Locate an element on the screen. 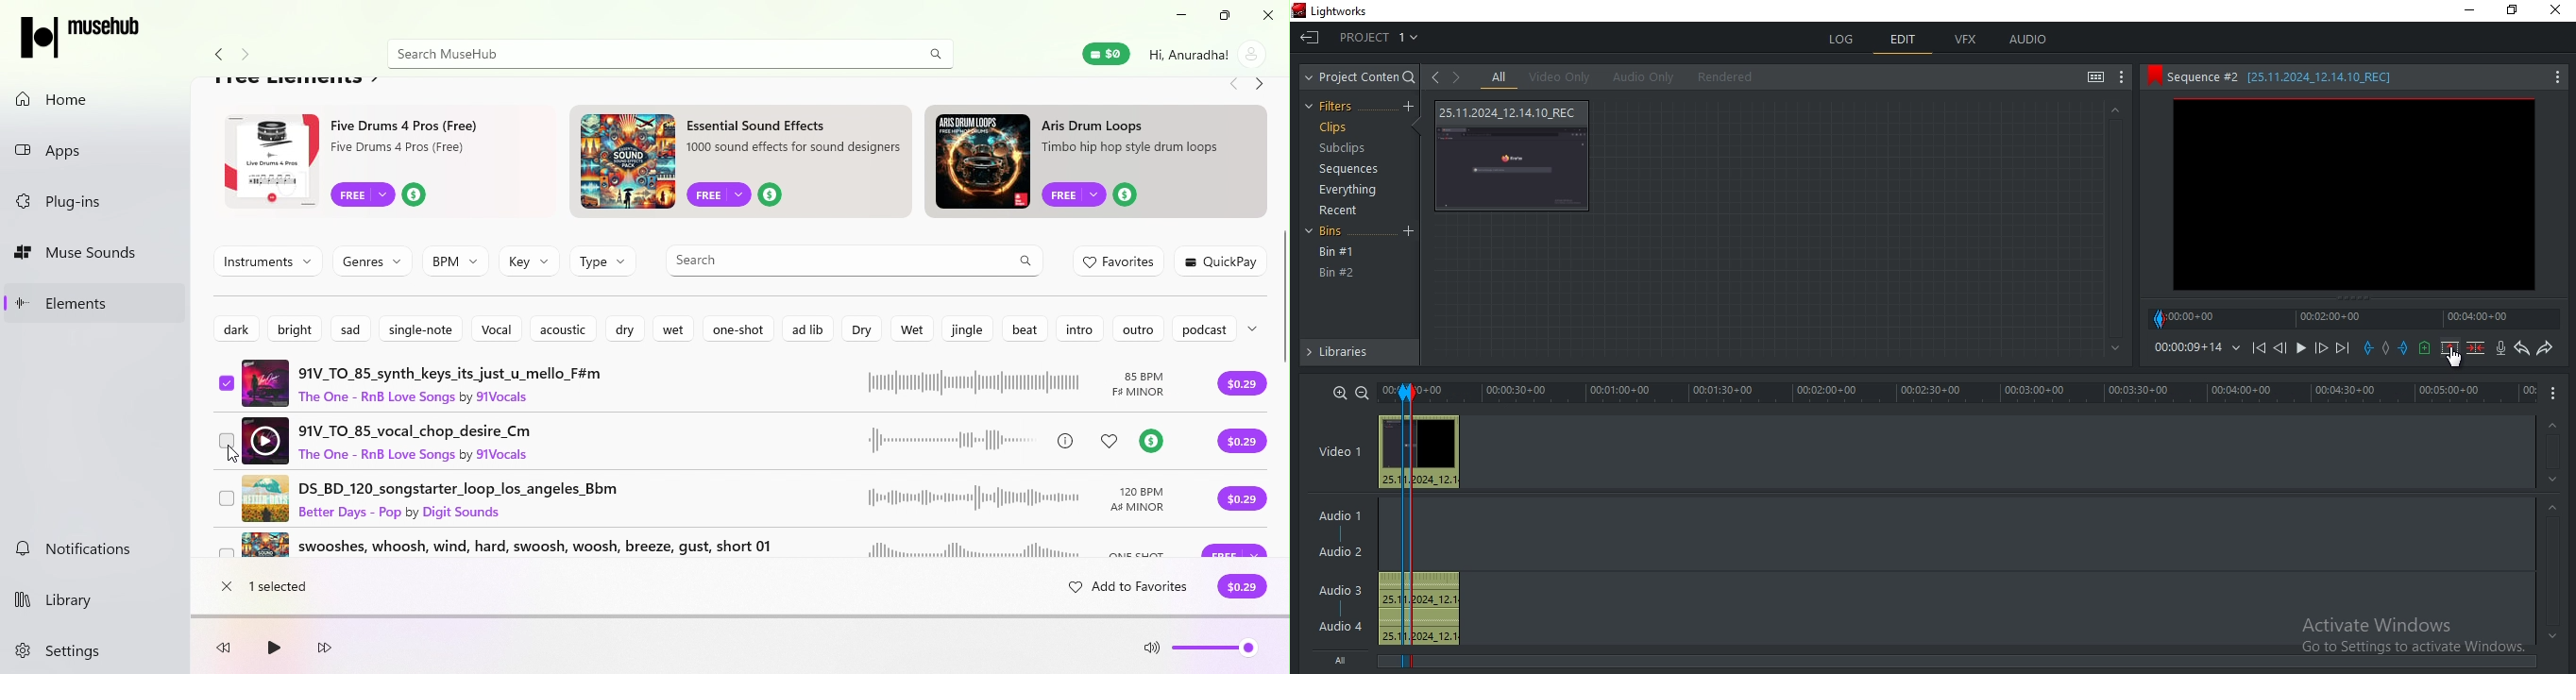  vfx is located at coordinates (1967, 40).